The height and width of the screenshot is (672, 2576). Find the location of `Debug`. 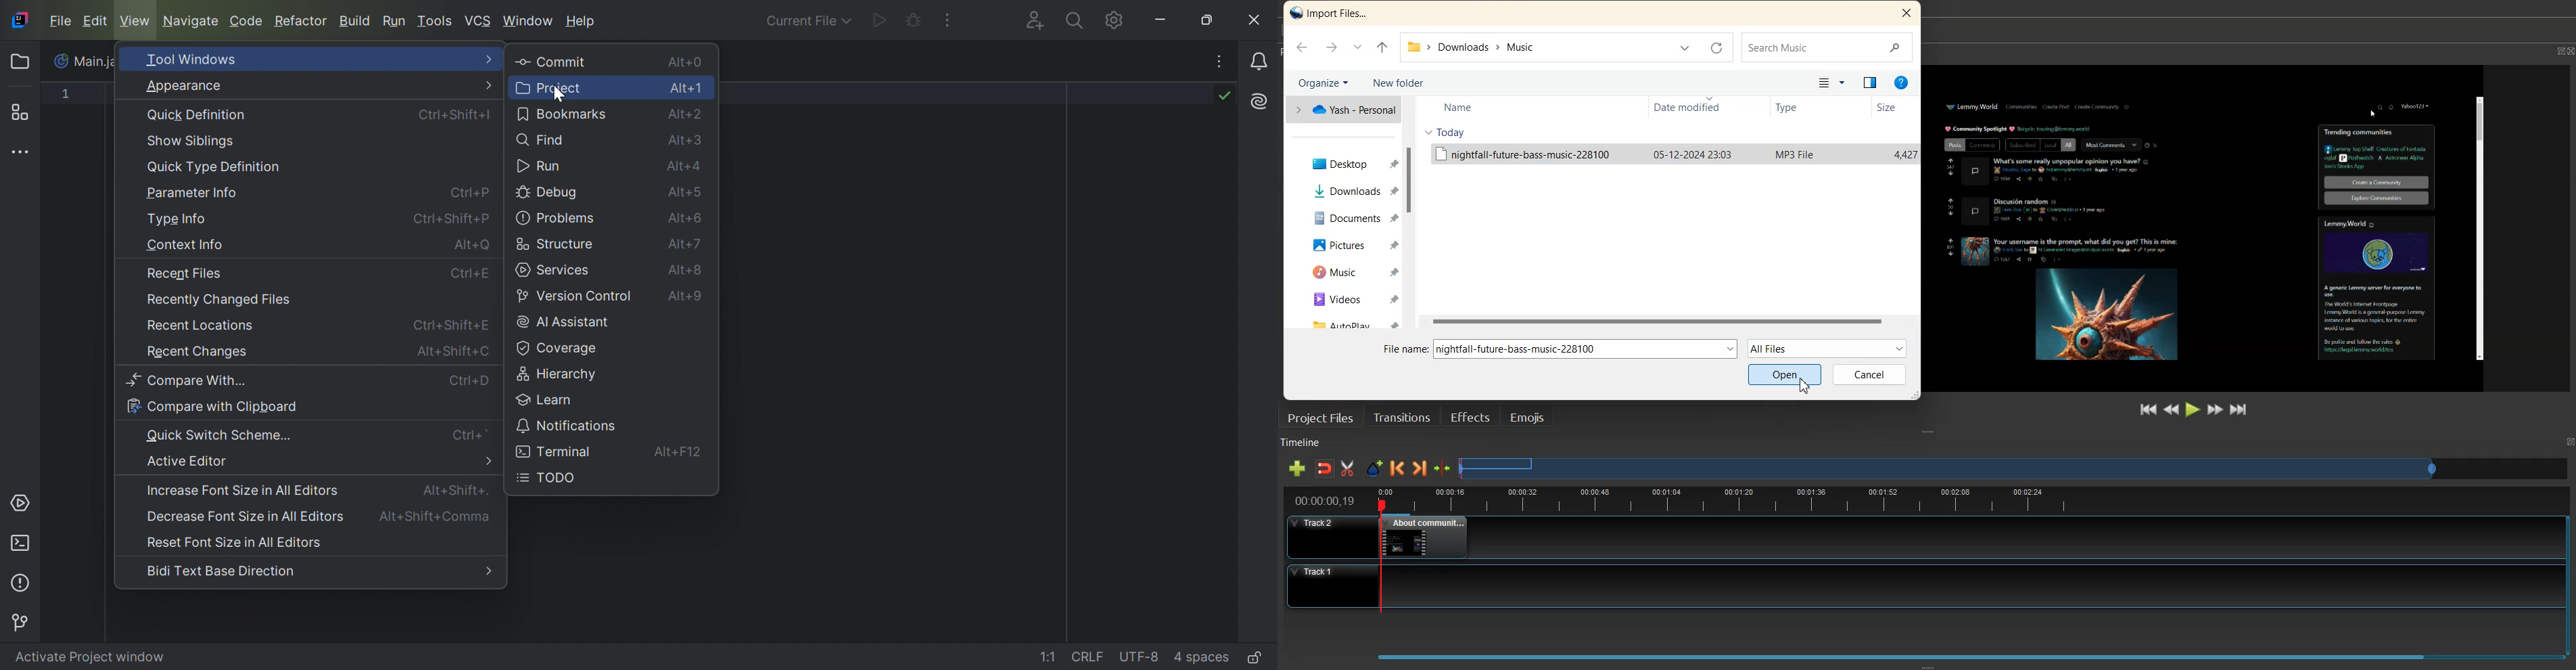

Debug is located at coordinates (912, 22).